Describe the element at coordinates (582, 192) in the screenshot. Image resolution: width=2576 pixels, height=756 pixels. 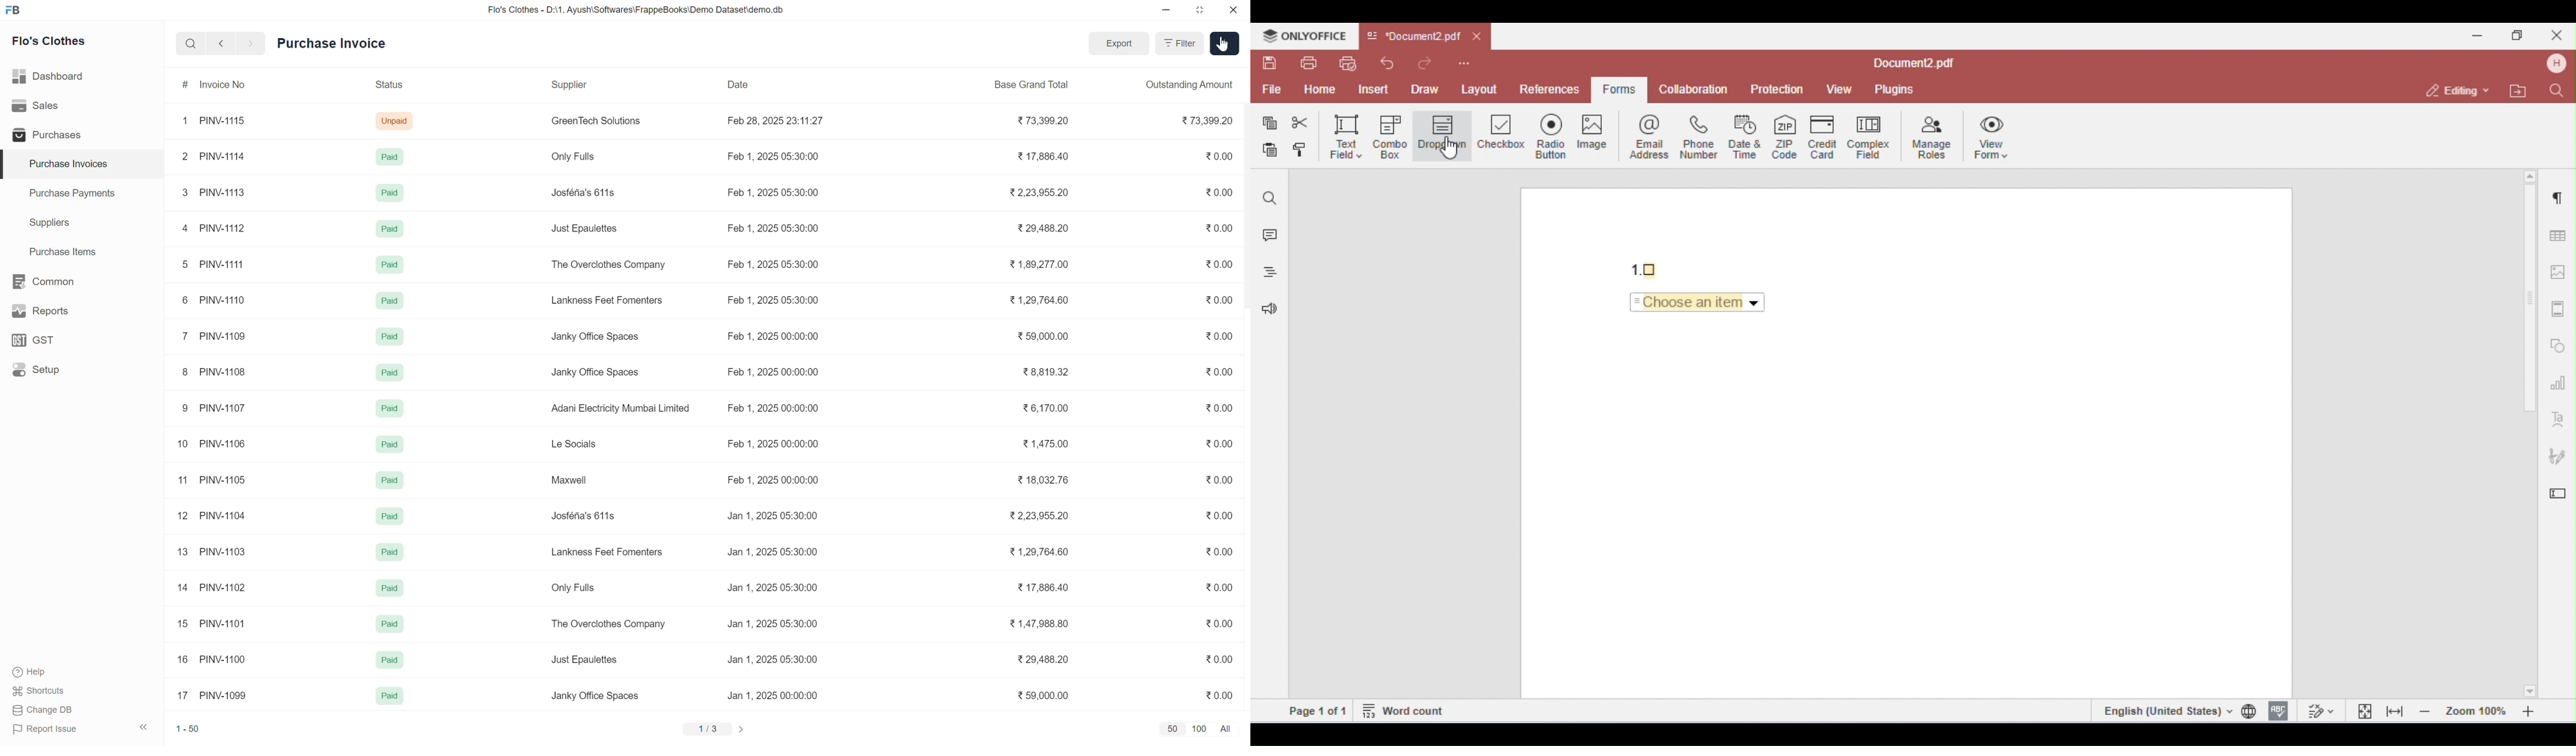
I see `Josféna's 611s` at that location.